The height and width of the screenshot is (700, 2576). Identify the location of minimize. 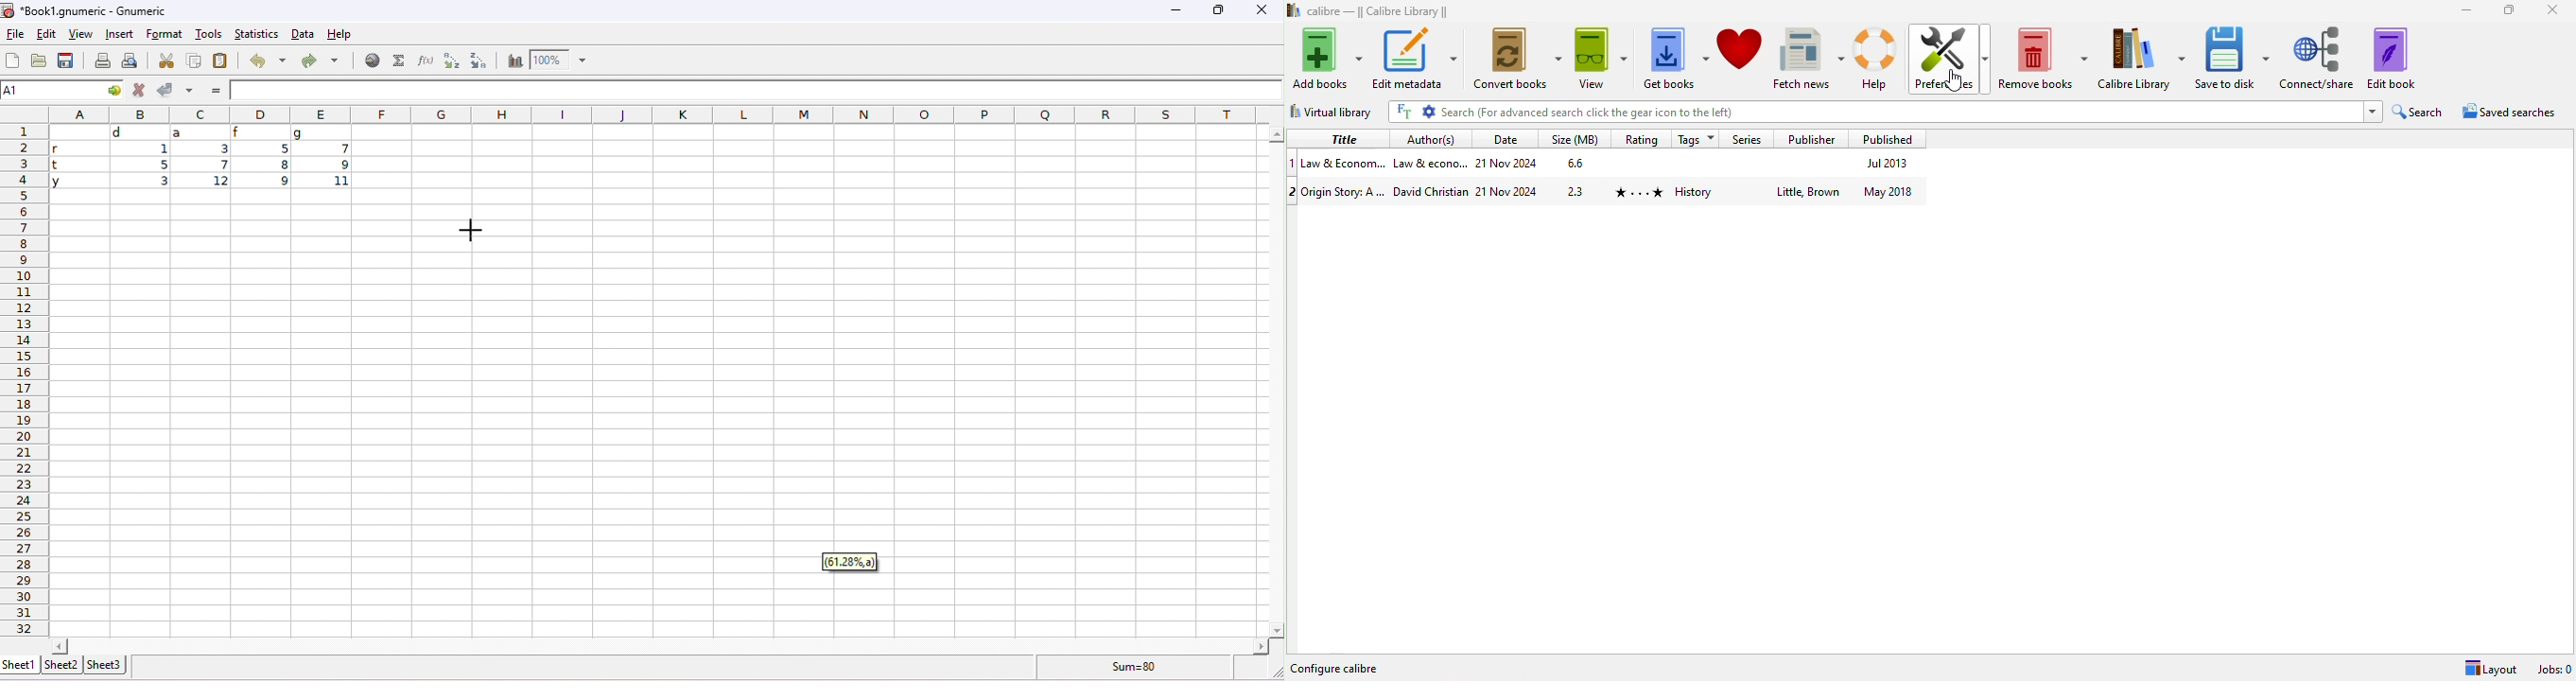
(2464, 10).